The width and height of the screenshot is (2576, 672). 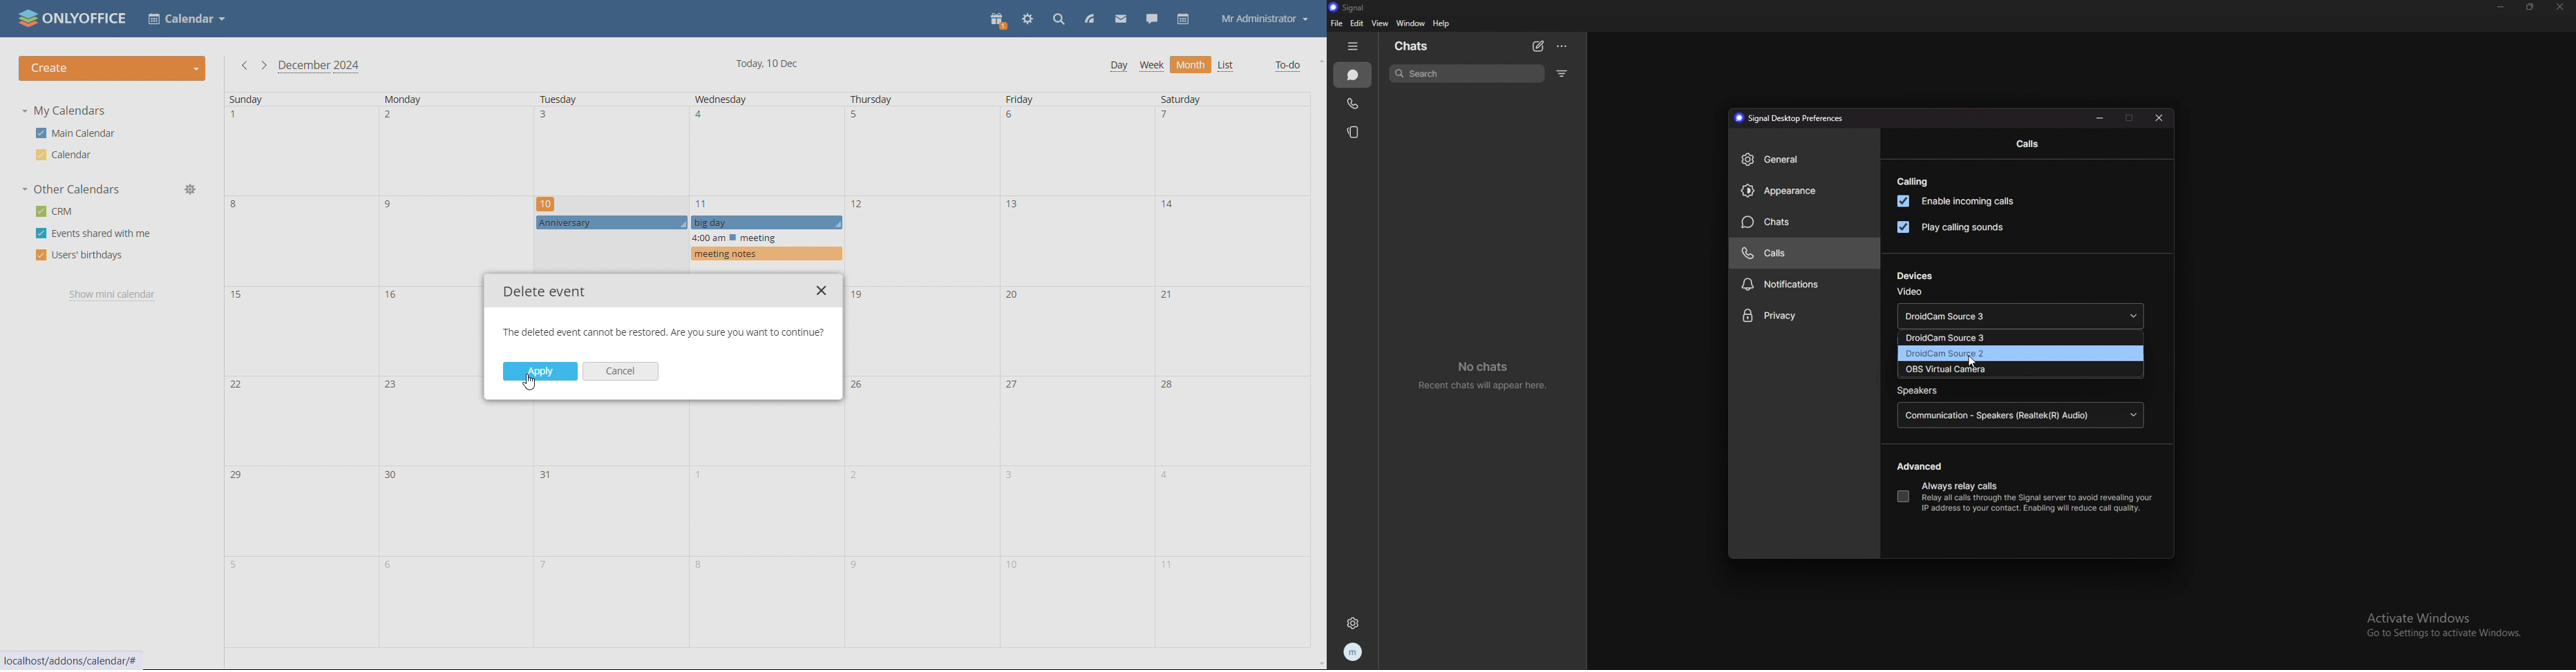 What do you see at coordinates (1353, 653) in the screenshot?
I see `profile` at bounding box center [1353, 653].